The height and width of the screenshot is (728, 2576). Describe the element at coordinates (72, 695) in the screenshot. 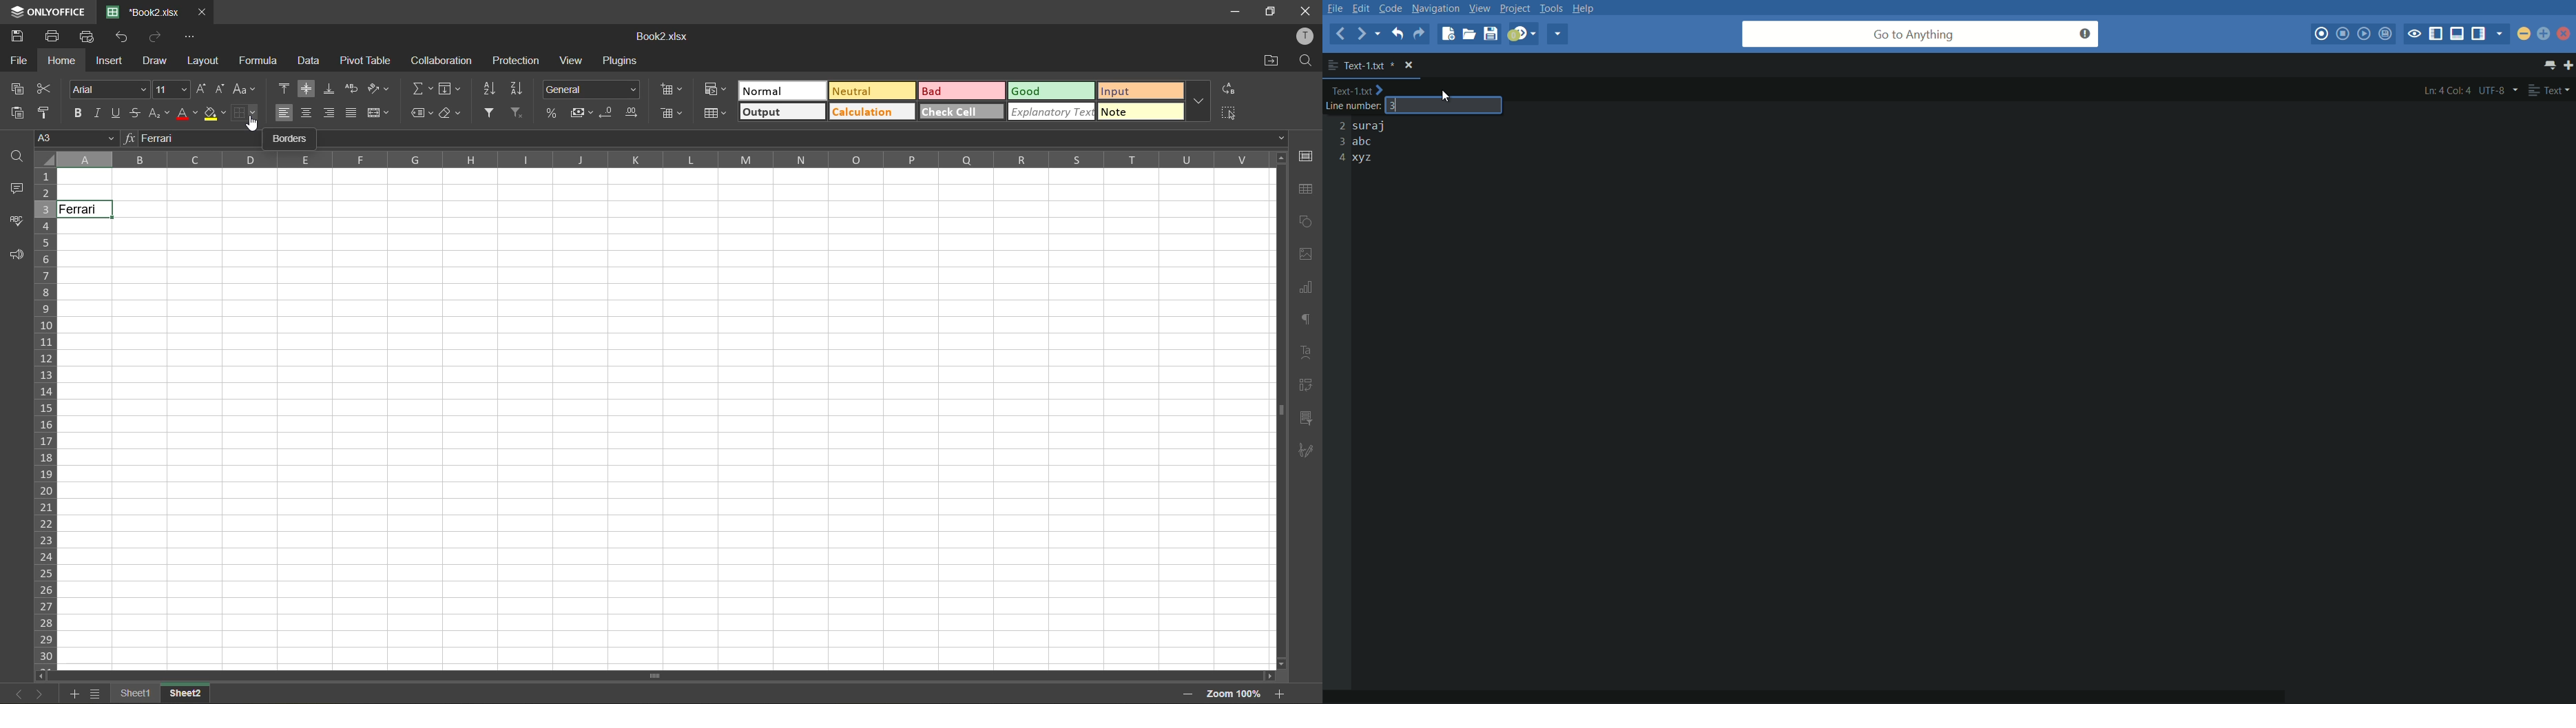

I see `add sheet` at that location.